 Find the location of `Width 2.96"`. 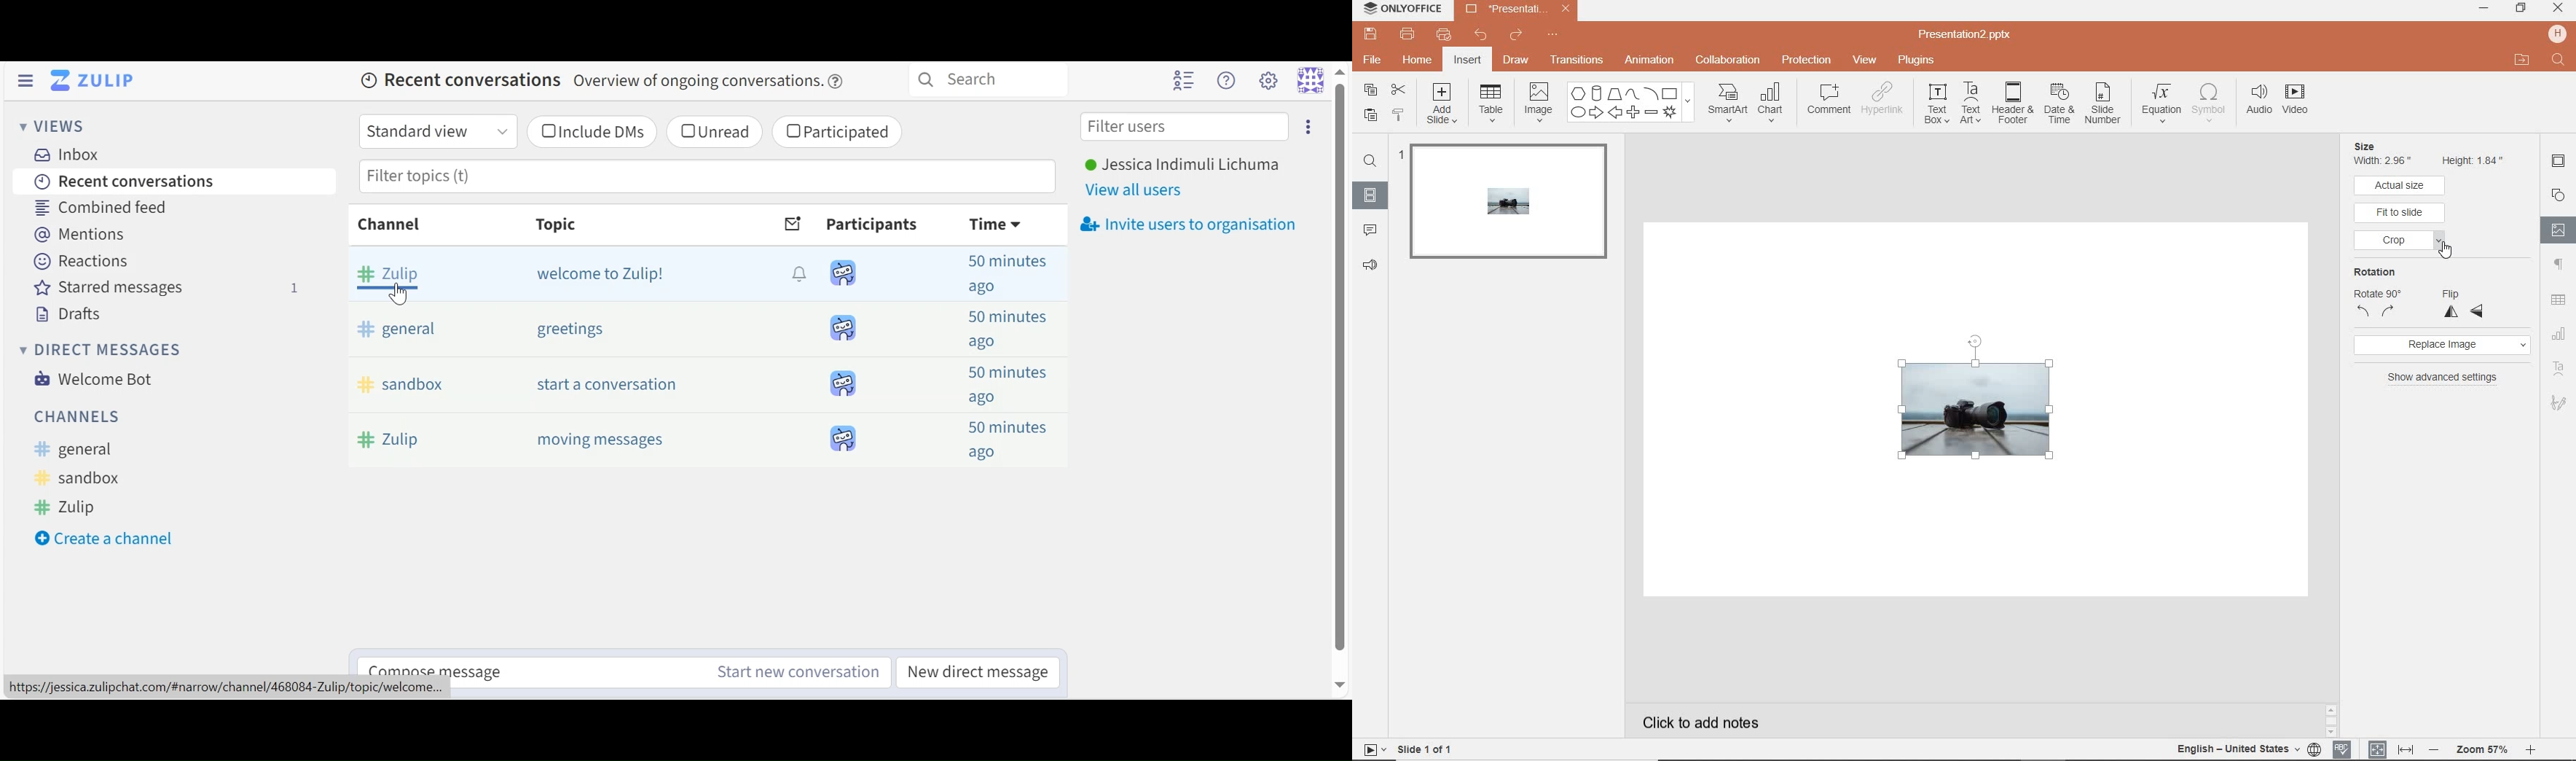

Width 2.96" is located at coordinates (2385, 161).